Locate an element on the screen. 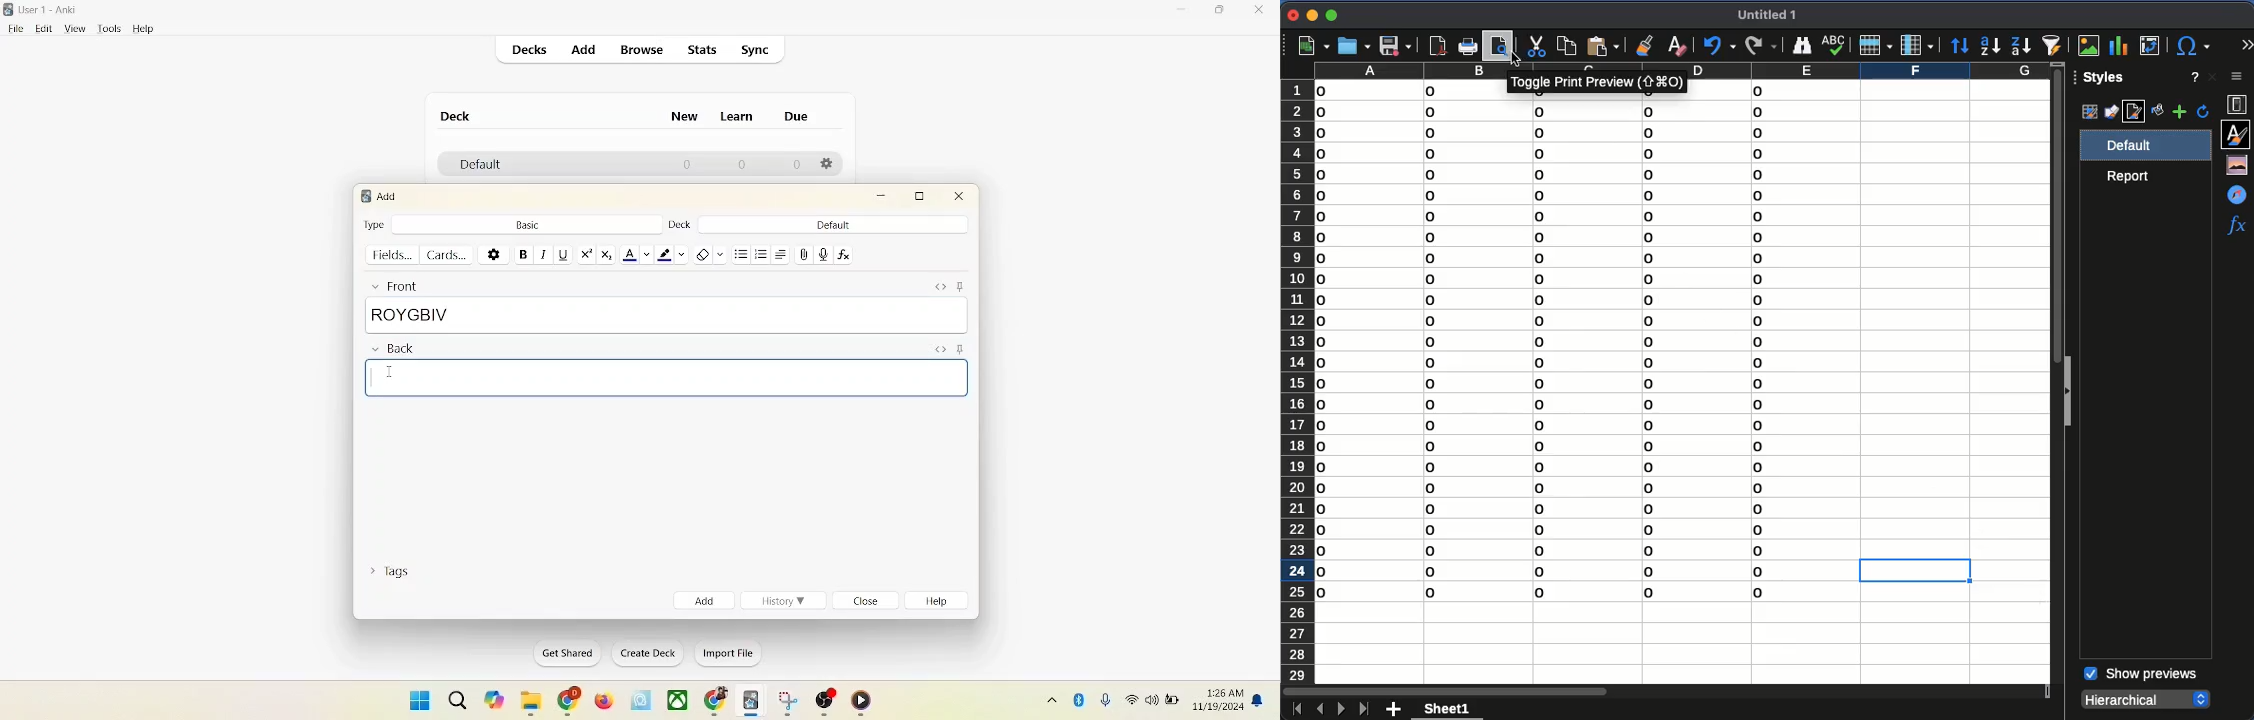  bold is located at coordinates (522, 253).